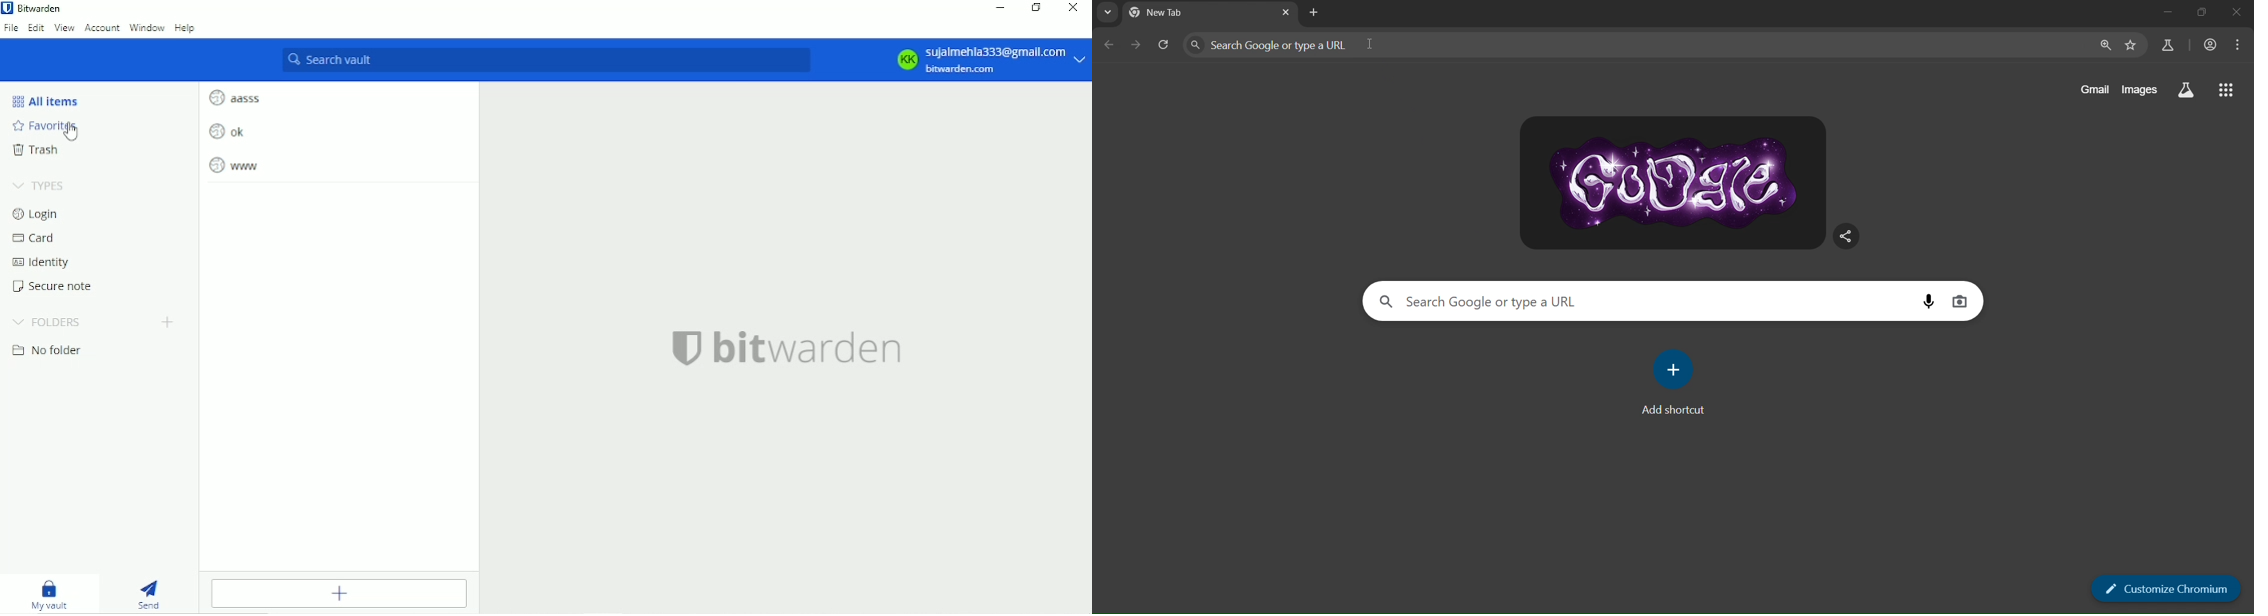  What do you see at coordinates (1106, 14) in the screenshot?
I see `search tabs` at bounding box center [1106, 14].